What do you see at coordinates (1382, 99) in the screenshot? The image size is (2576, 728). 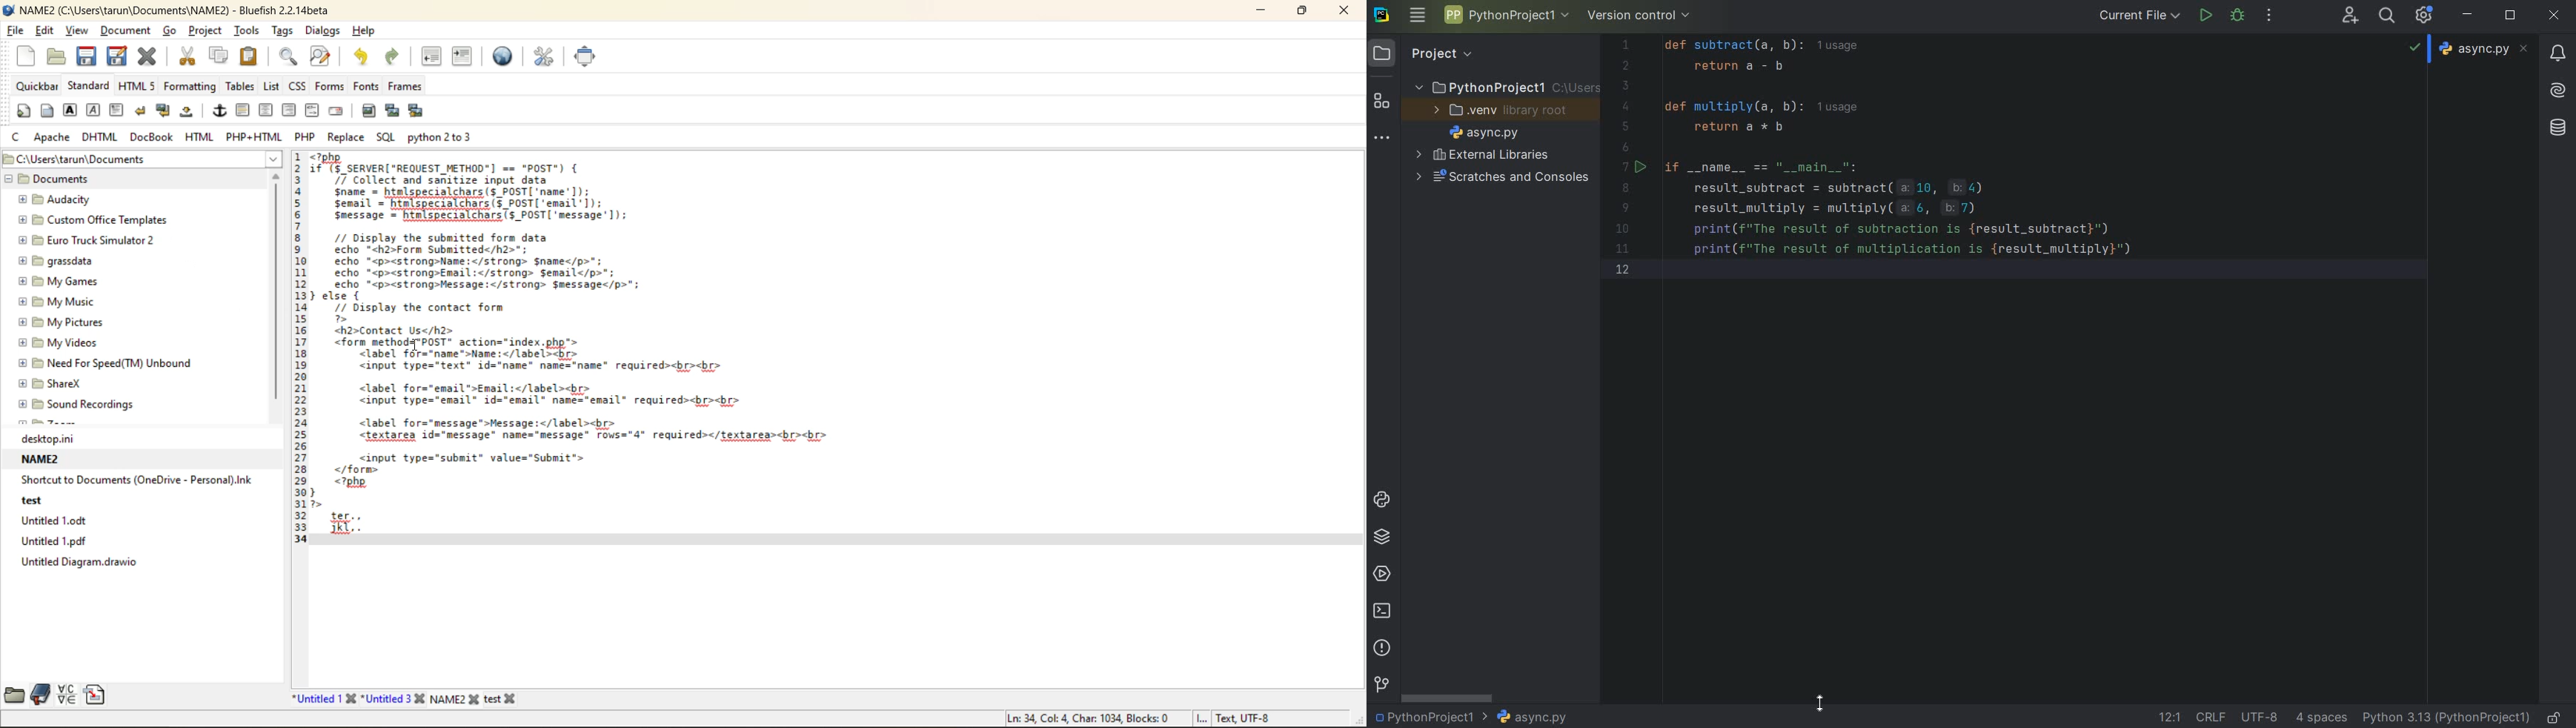 I see `structure` at bounding box center [1382, 99].